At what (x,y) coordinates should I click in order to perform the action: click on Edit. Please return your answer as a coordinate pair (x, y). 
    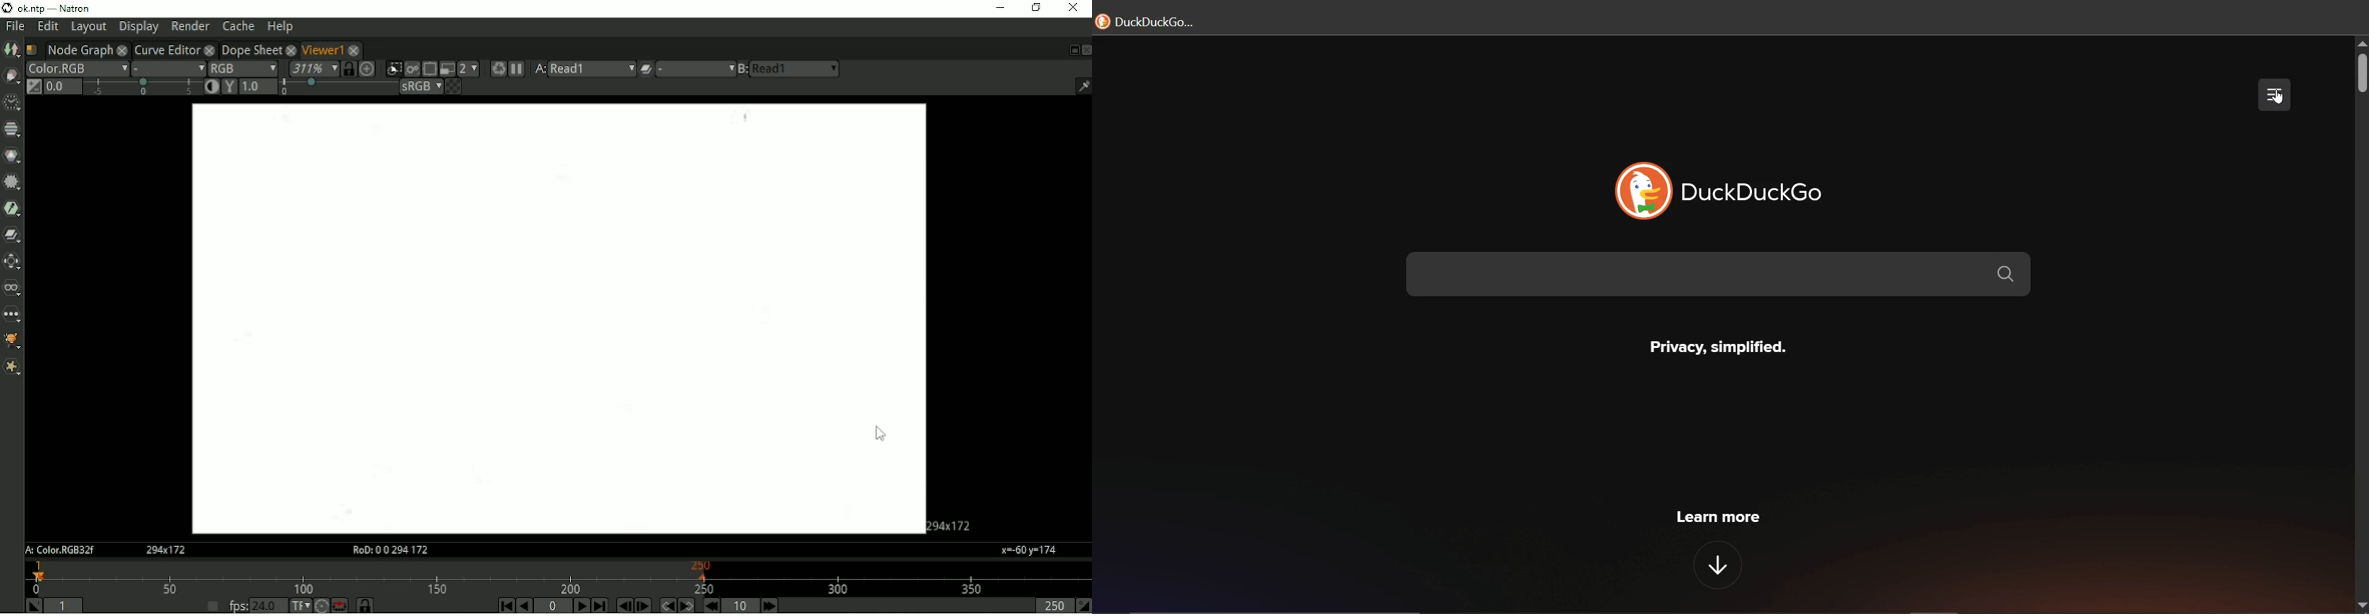
    Looking at the image, I should click on (46, 26).